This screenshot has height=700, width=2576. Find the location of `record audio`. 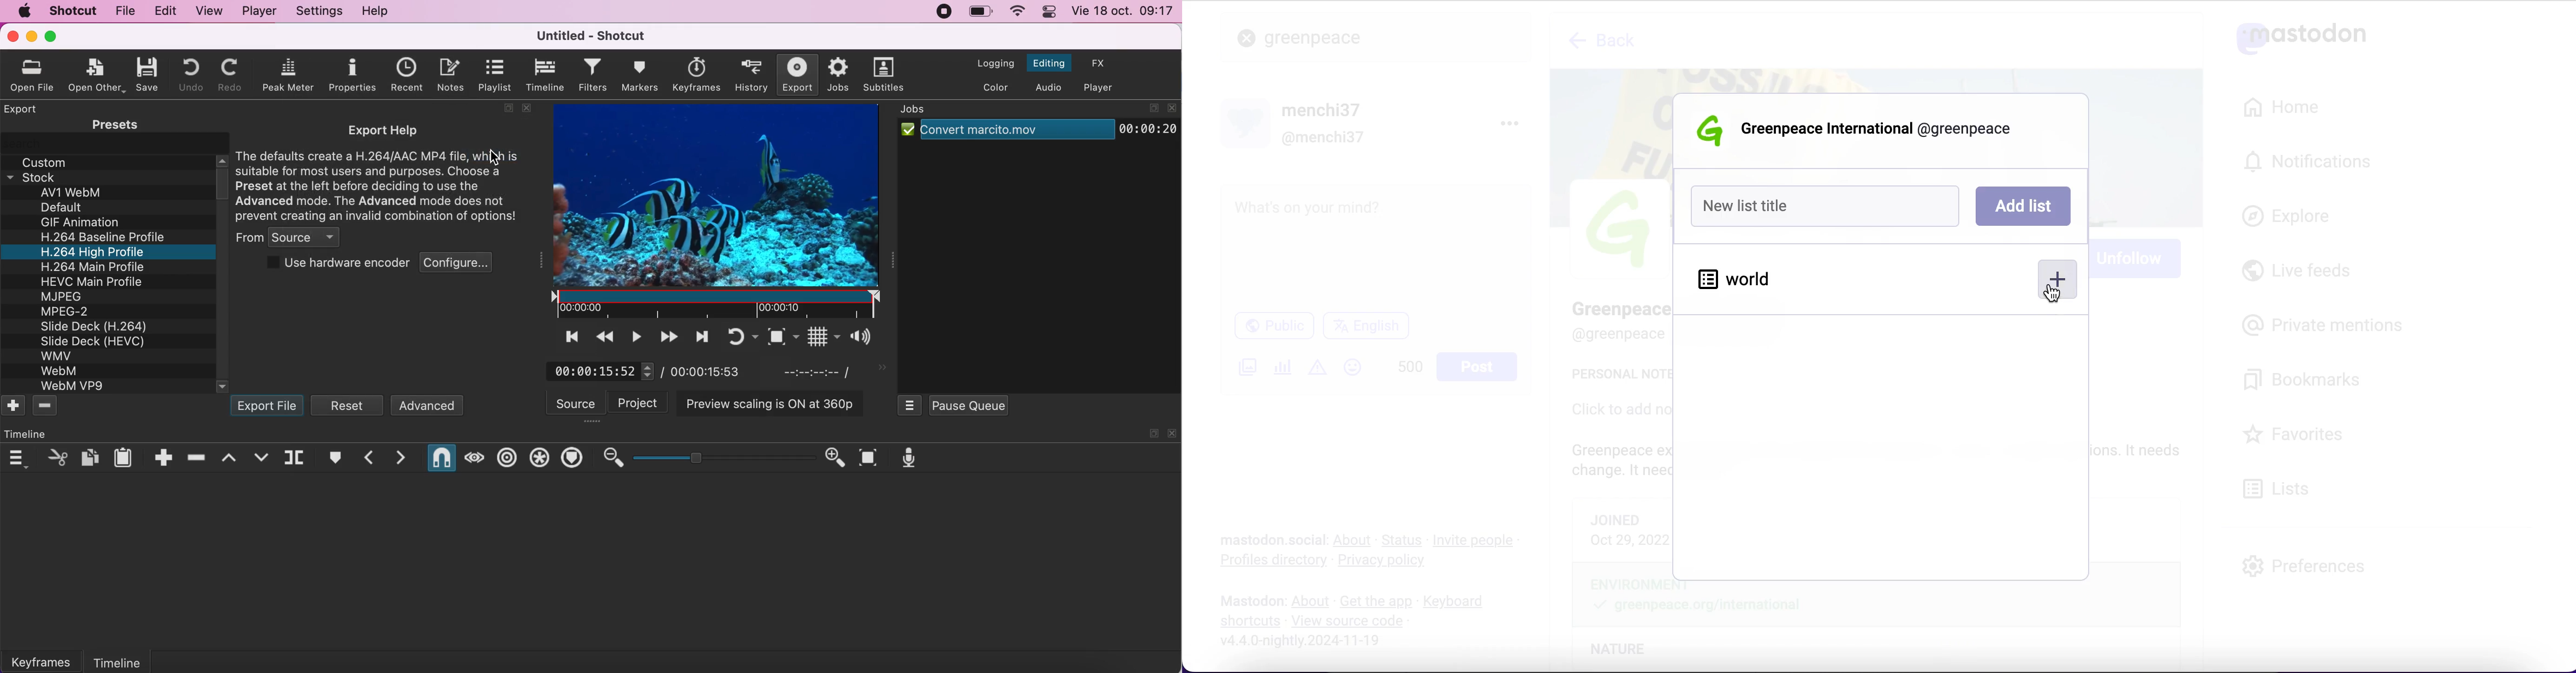

record audio is located at coordinates (907, 458).